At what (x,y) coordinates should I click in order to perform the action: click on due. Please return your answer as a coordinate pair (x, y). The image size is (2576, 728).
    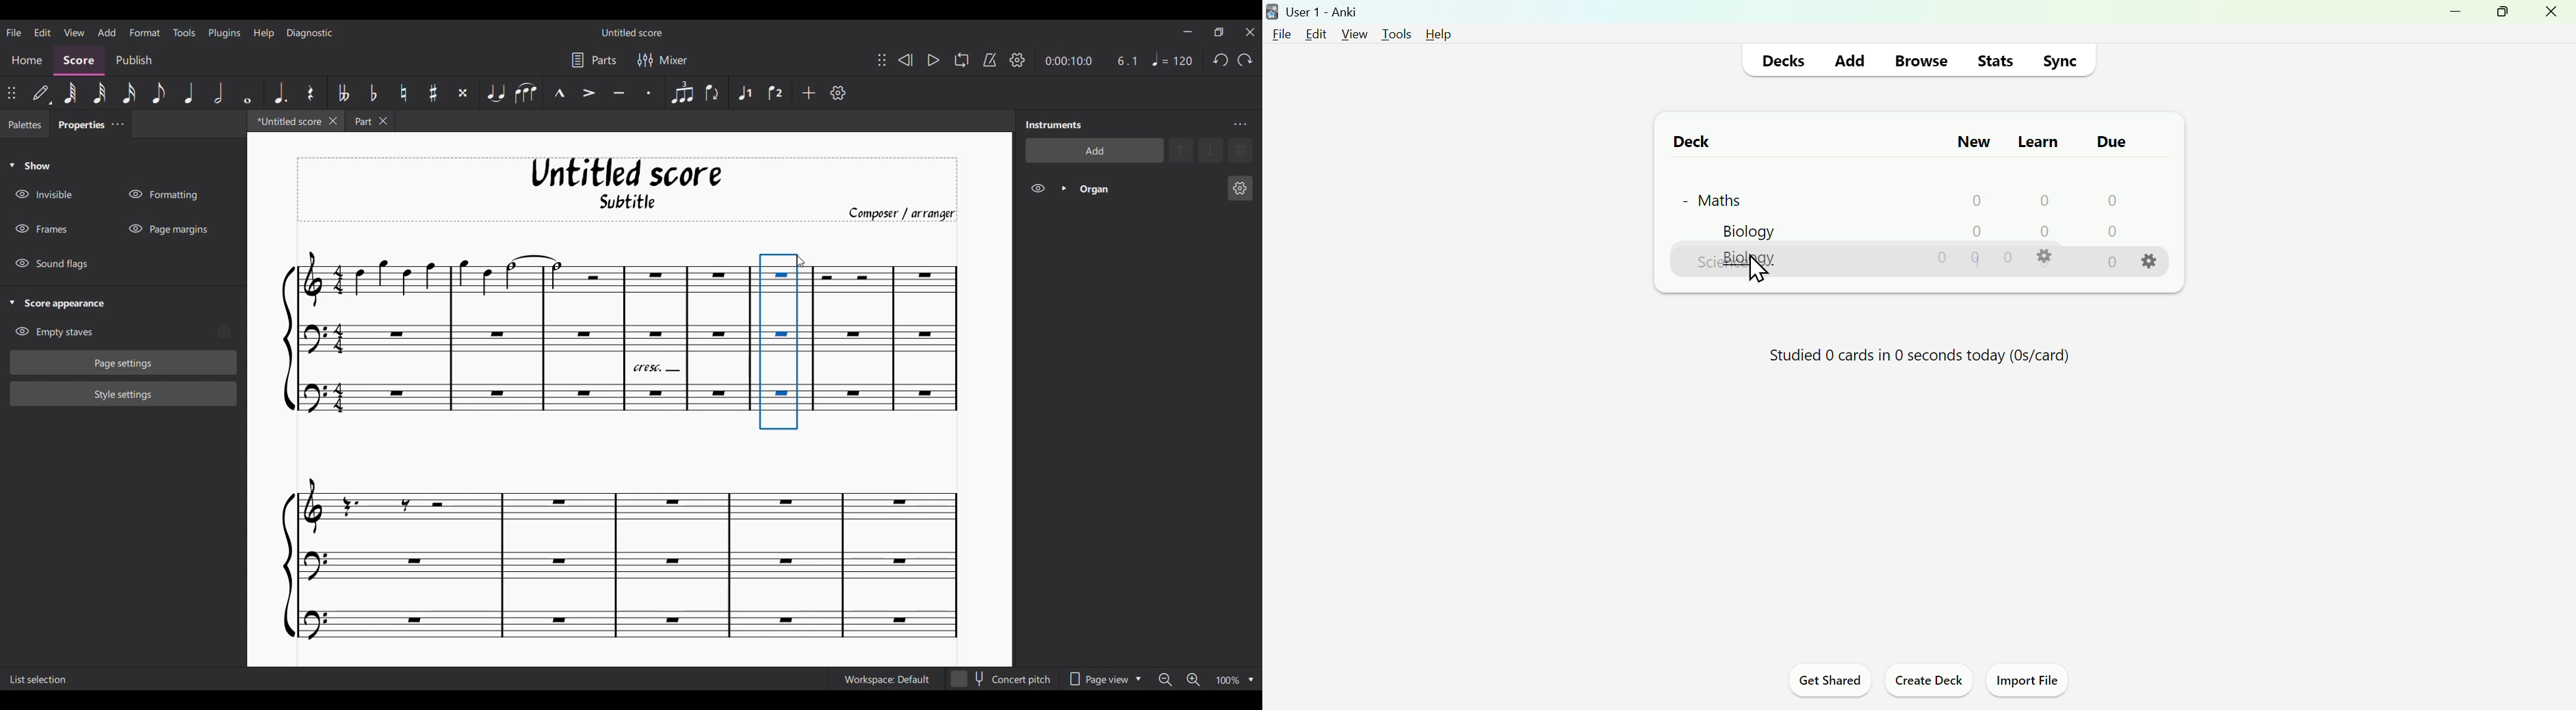
    Looking at the image, I should click on (2112, 142).